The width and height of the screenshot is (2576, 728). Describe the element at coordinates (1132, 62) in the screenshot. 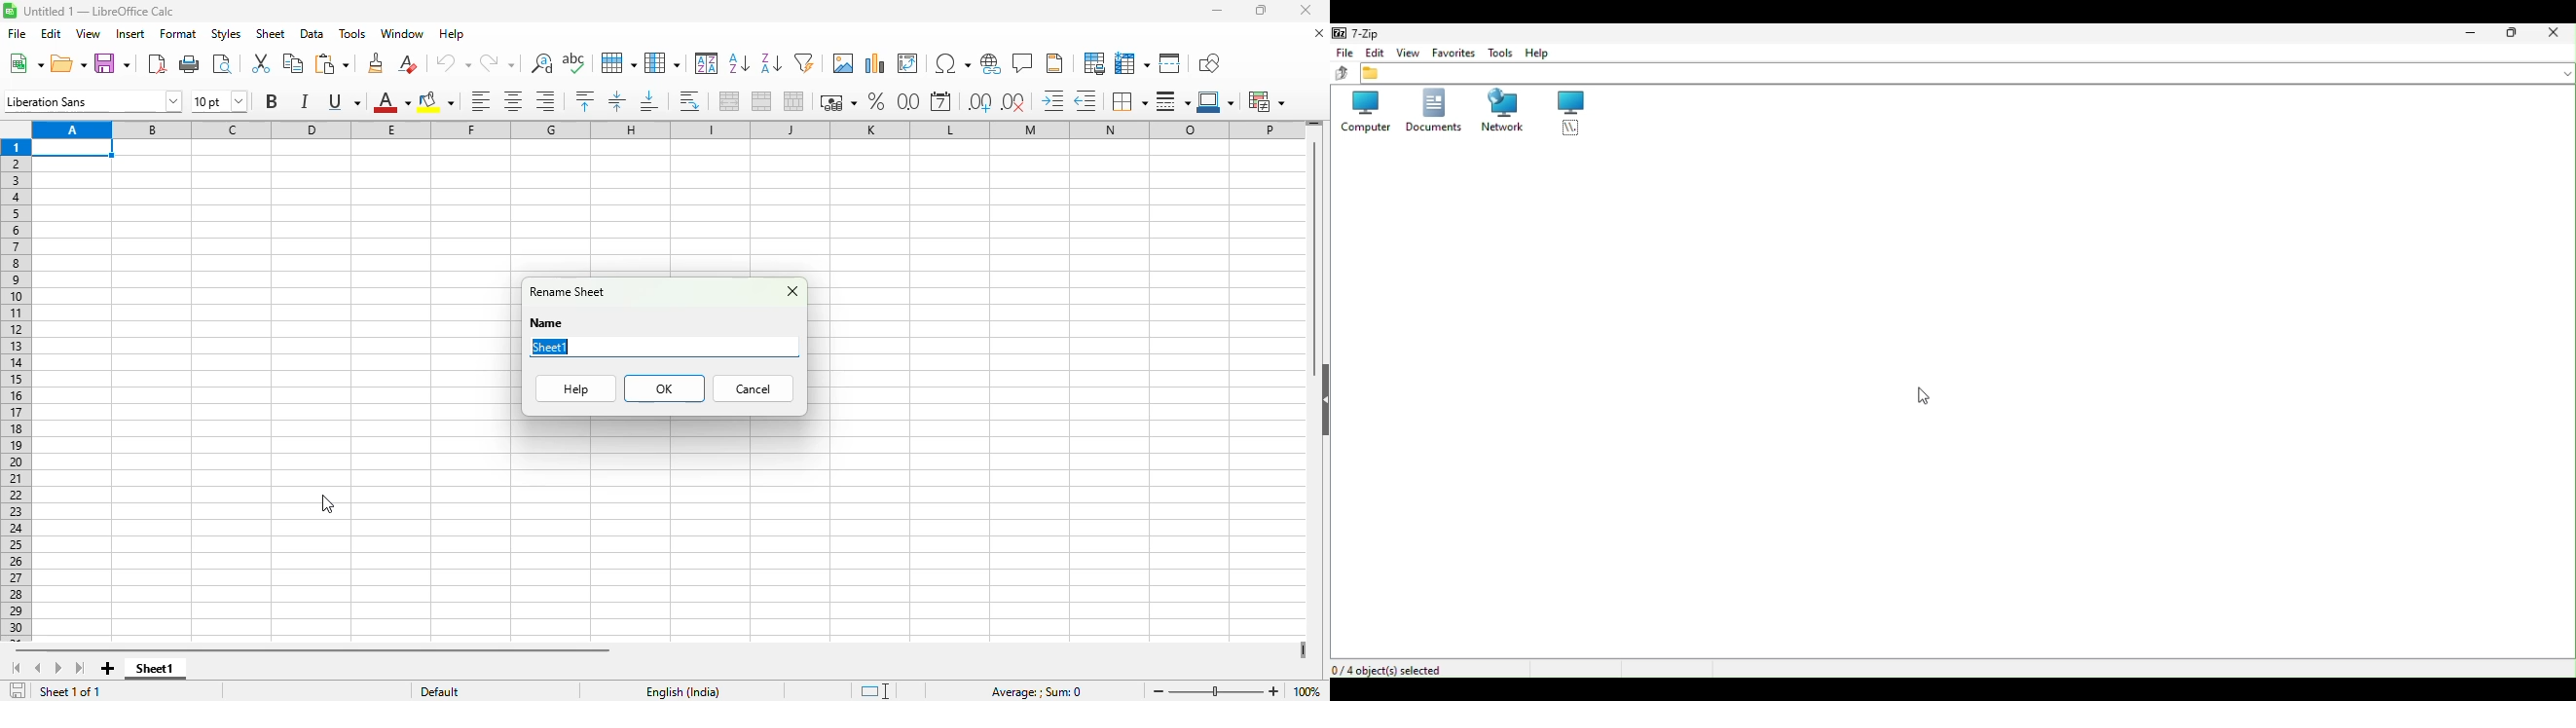

I see `freeze rows and columns` at that location.